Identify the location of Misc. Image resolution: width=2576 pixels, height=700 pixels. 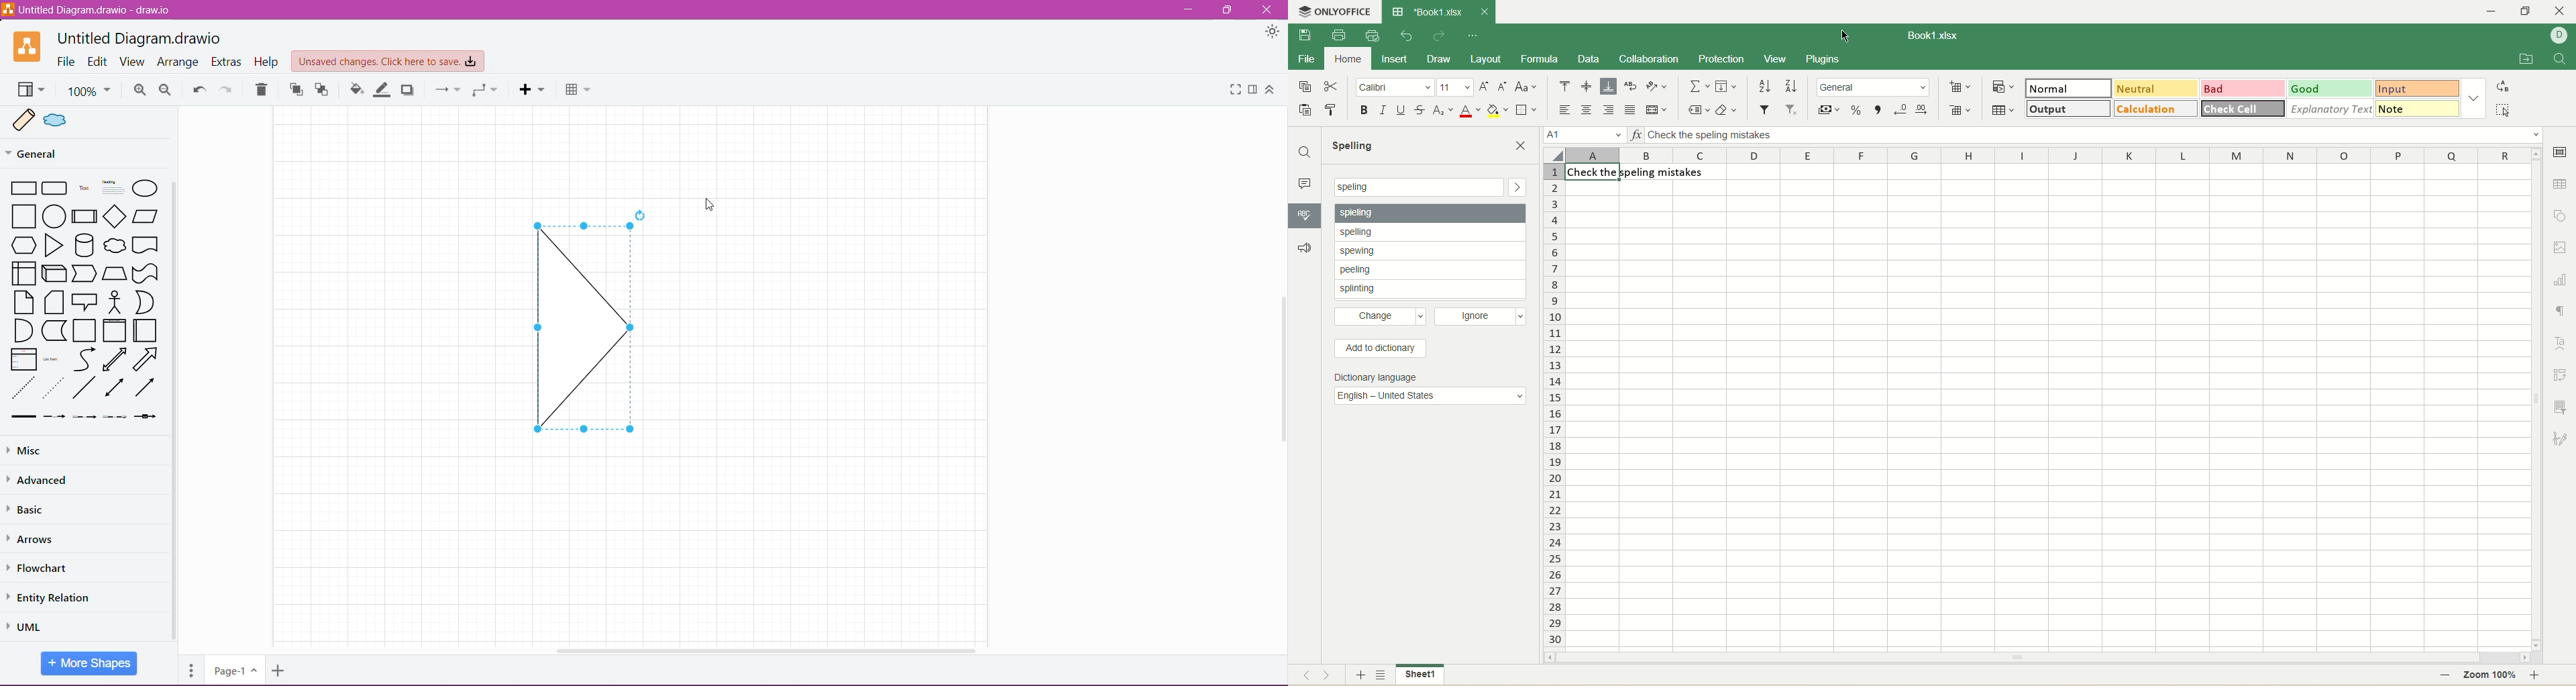
(60, 451).